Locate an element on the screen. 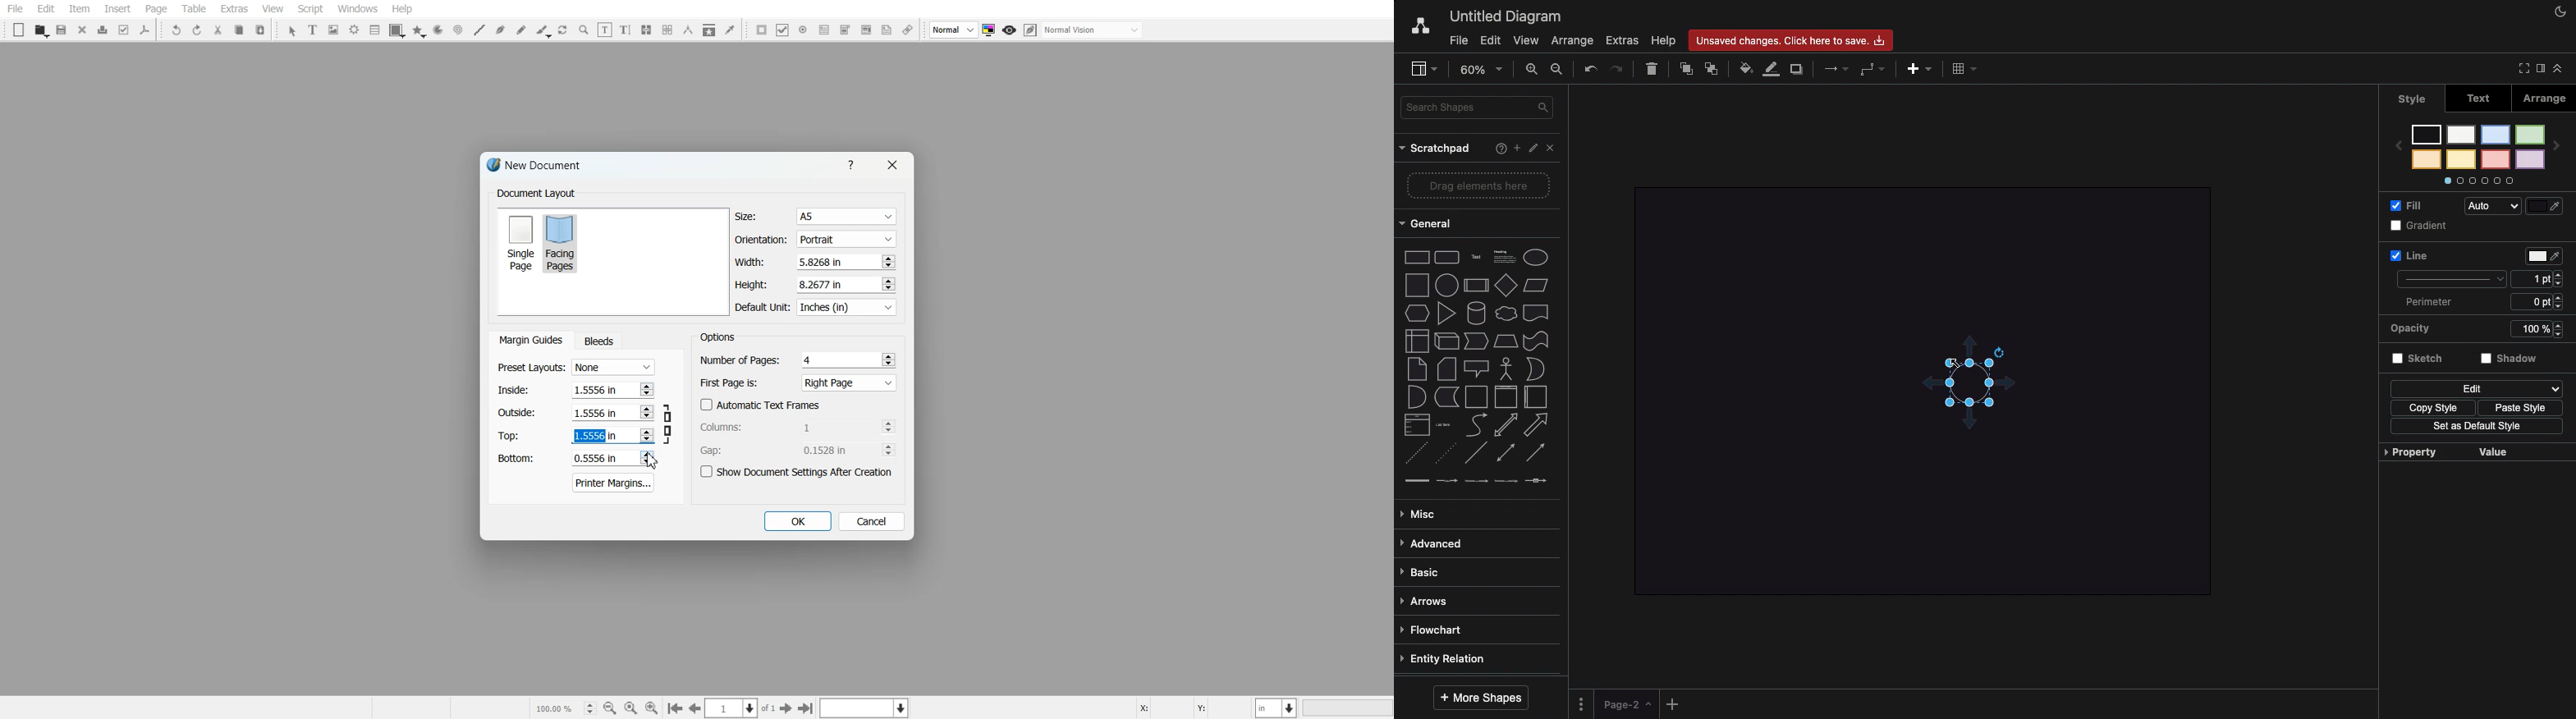  OK is located at coordinates (797, 521).